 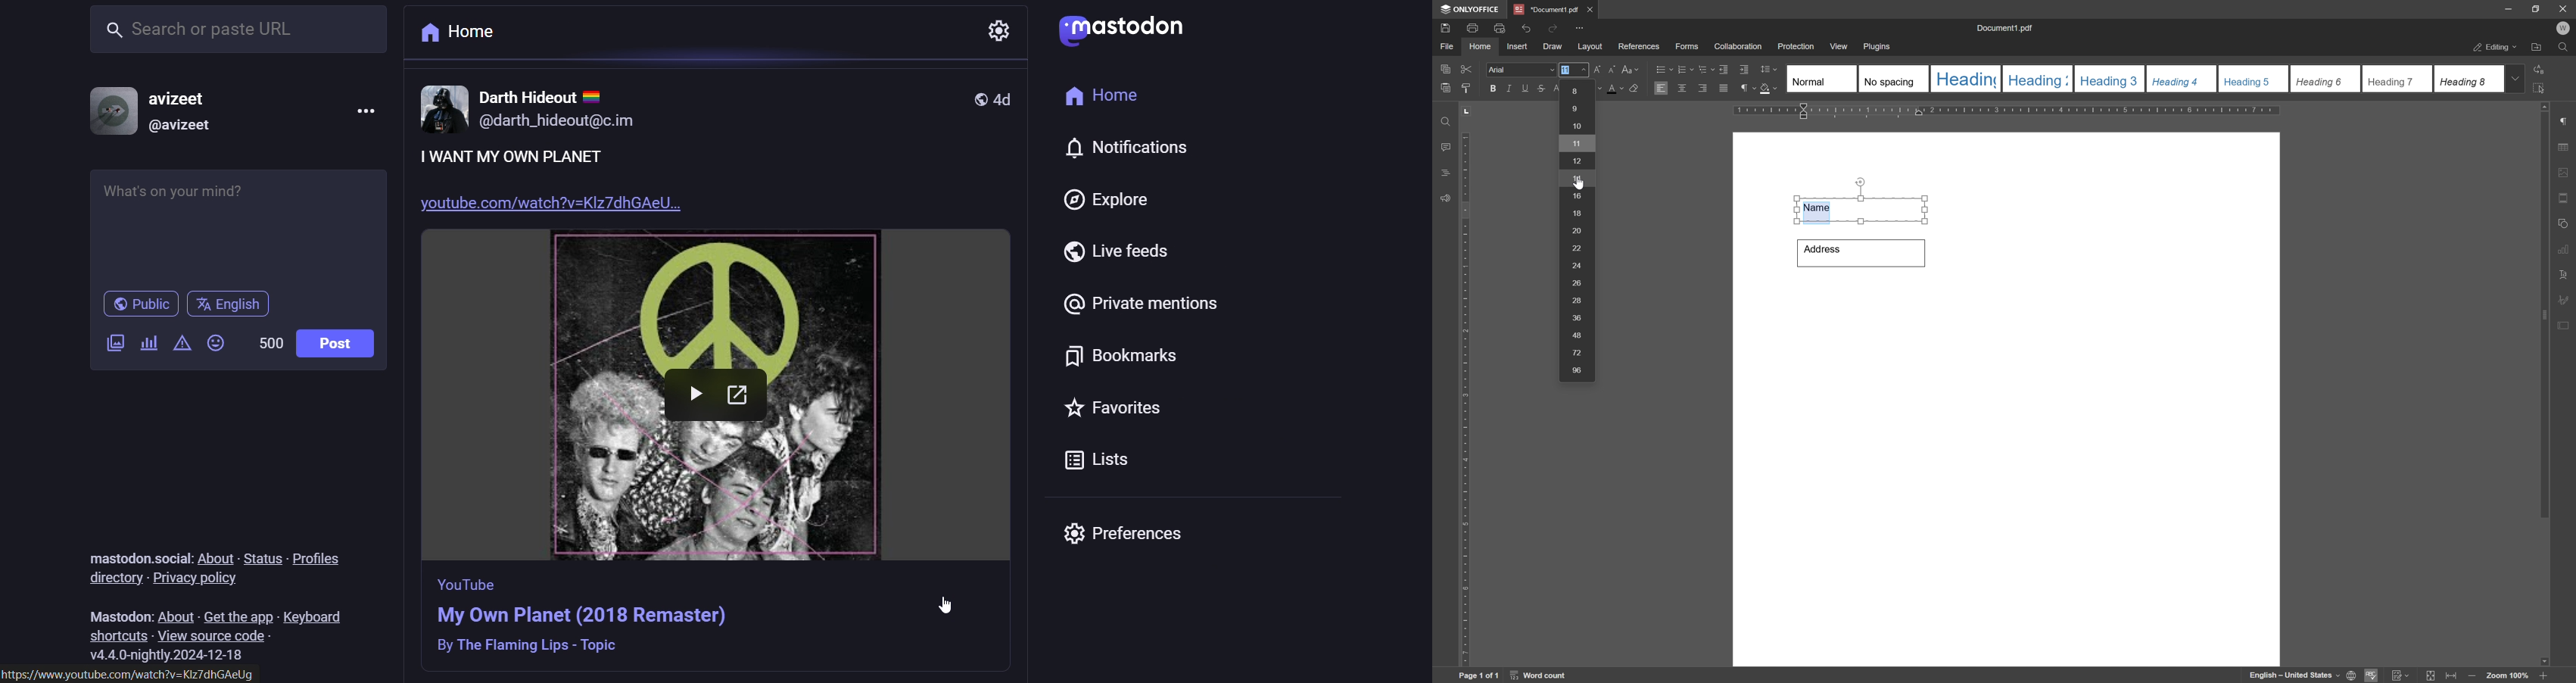 I want to click on shape, so click(x=2565, y=222).